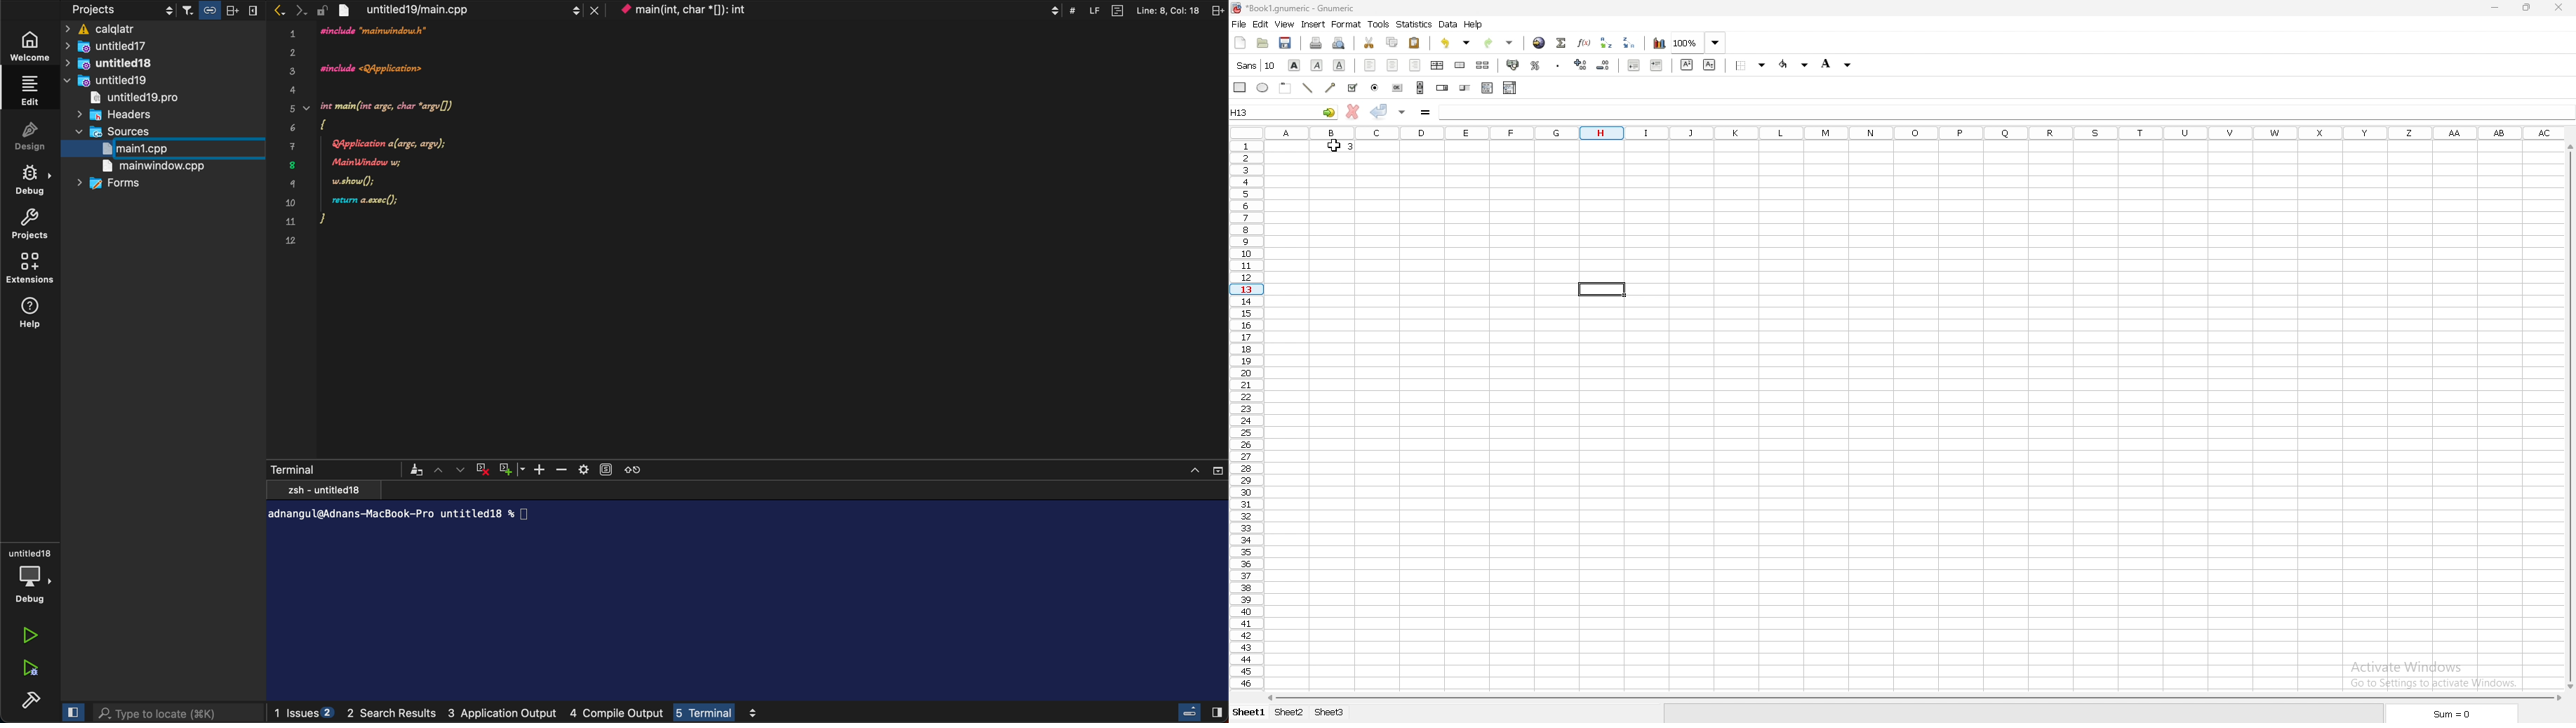 The image size is (2576, 728). Describe the element at coordinates (34, 270) in the screenshot. I see `extensions` at that location.